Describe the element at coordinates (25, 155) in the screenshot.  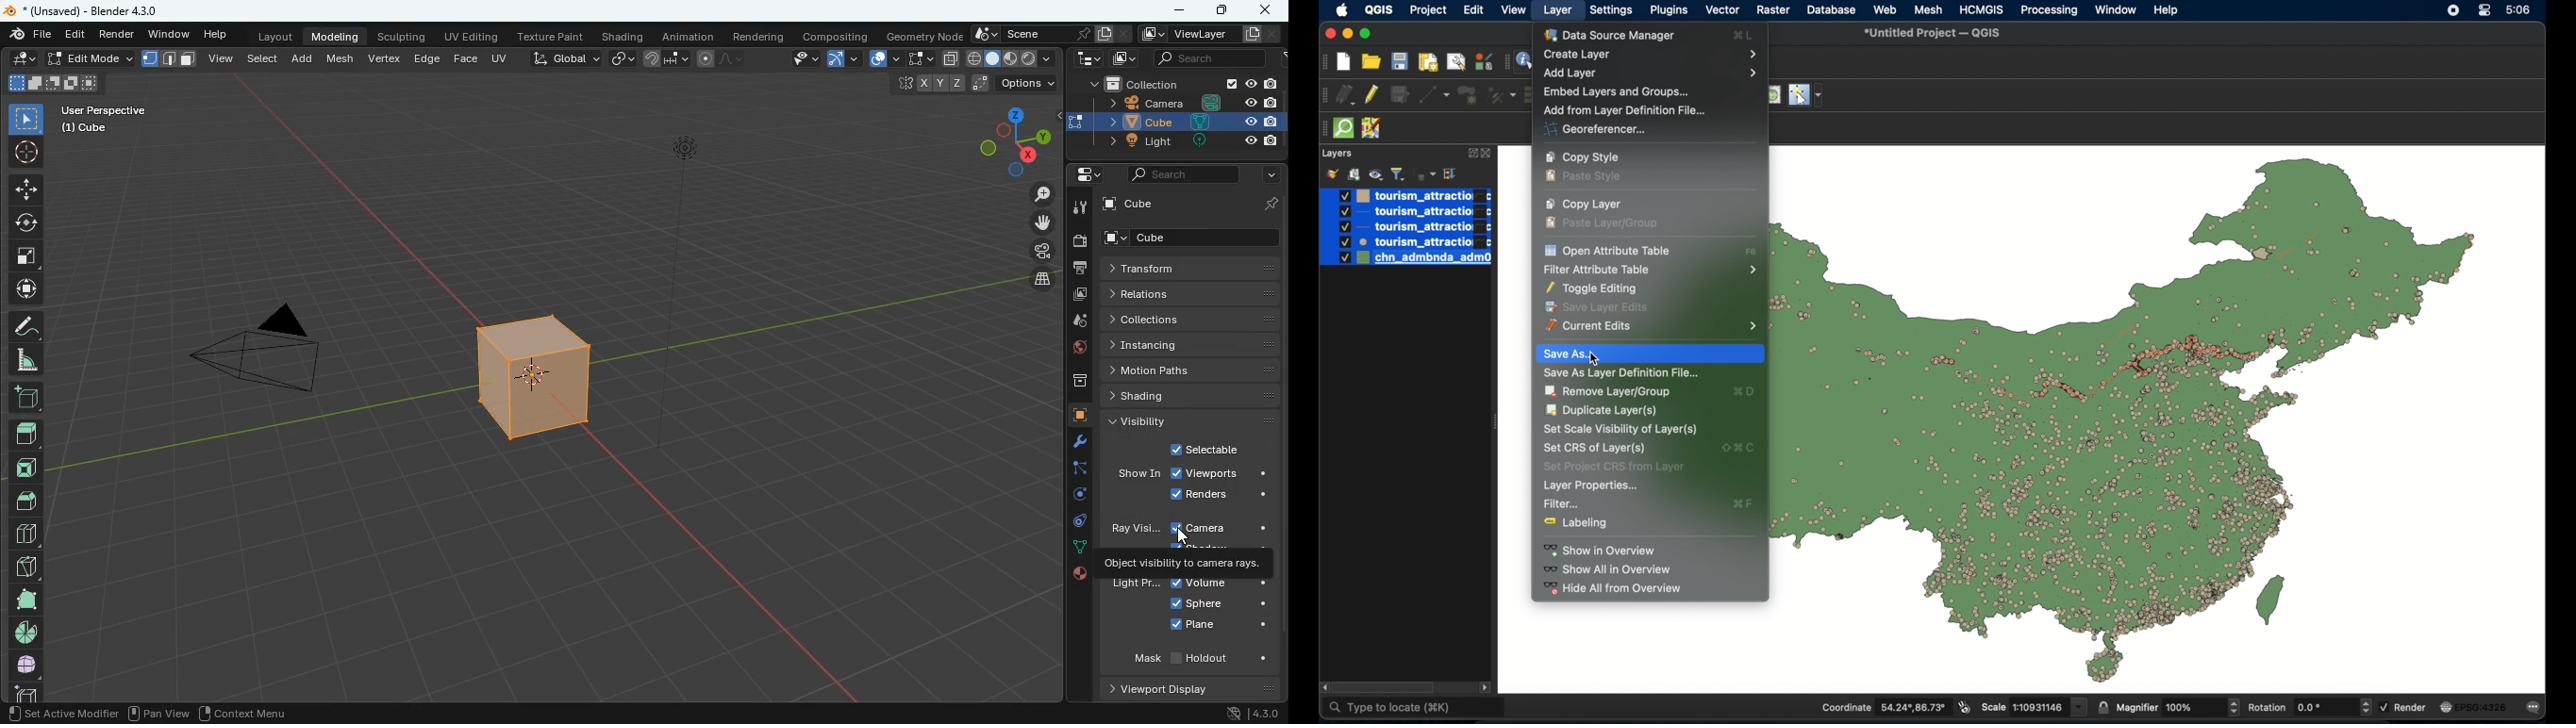
I see `aim` at that location.